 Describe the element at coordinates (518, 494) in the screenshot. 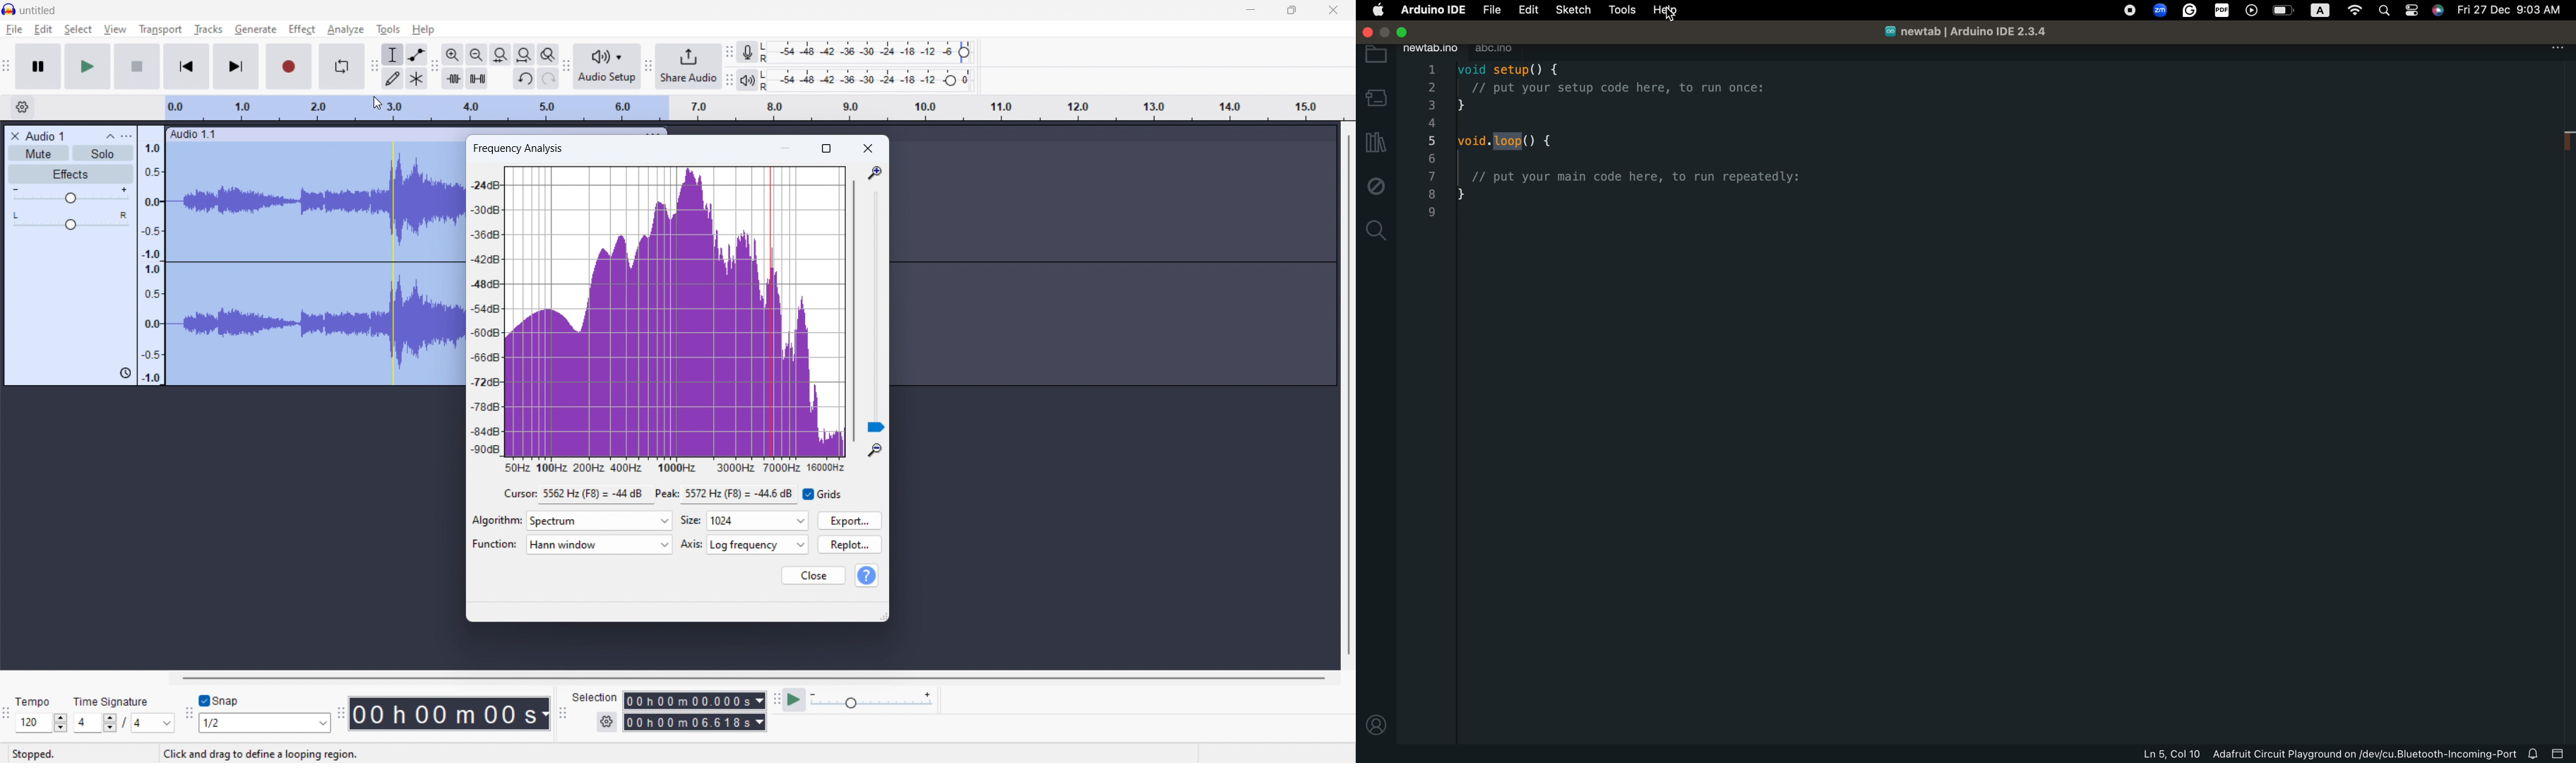

I see `Cursor` at that location.